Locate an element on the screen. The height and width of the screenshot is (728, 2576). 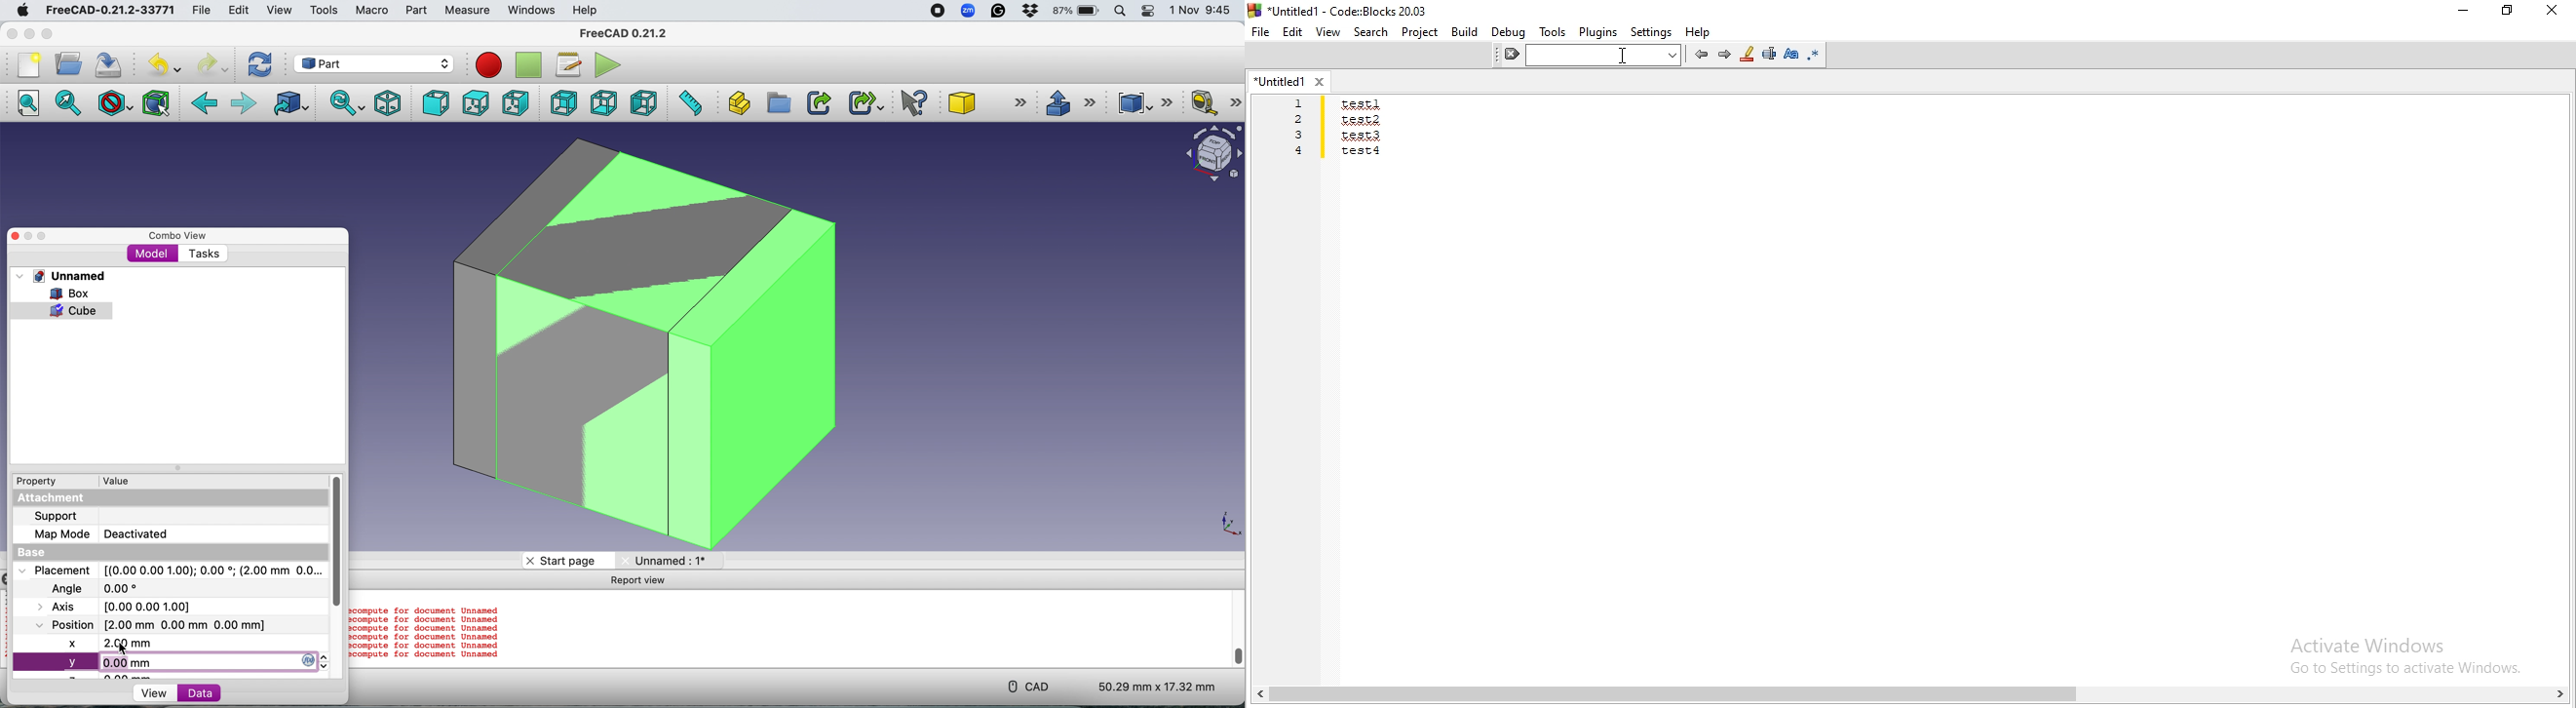
Forward is located at coordinates (244, 104).